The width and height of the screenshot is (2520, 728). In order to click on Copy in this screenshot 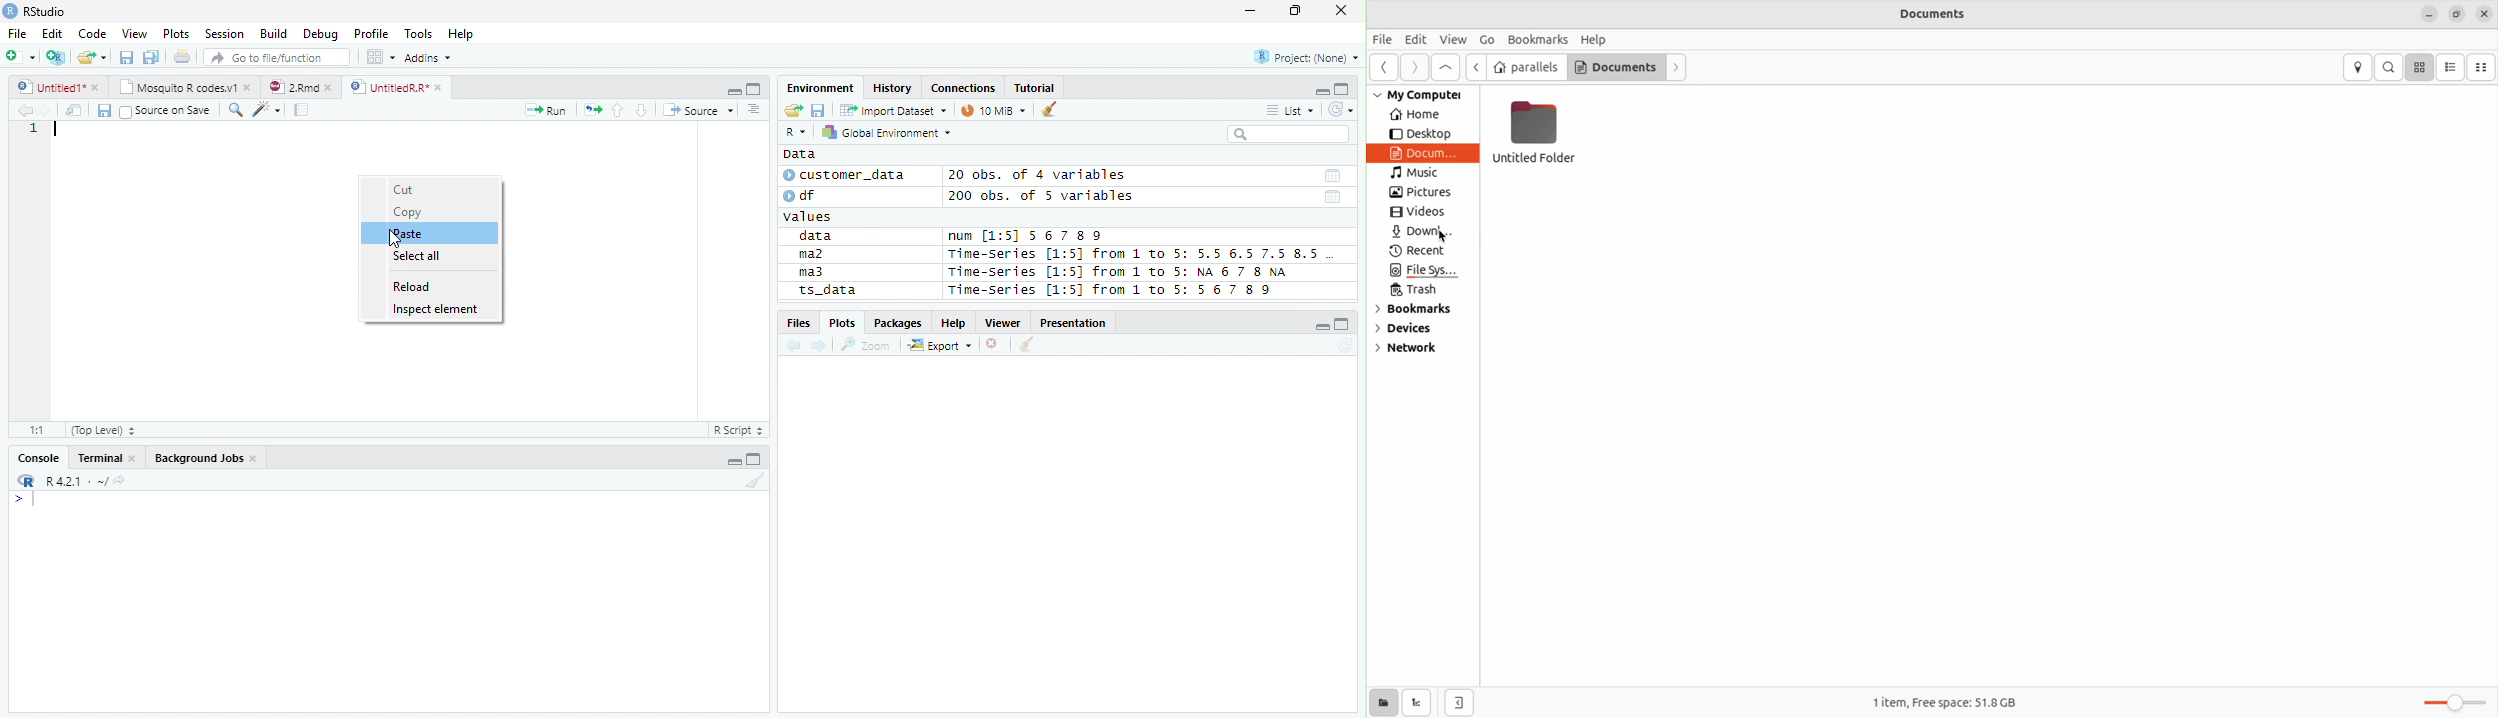, I will do `click(412, 212)`.